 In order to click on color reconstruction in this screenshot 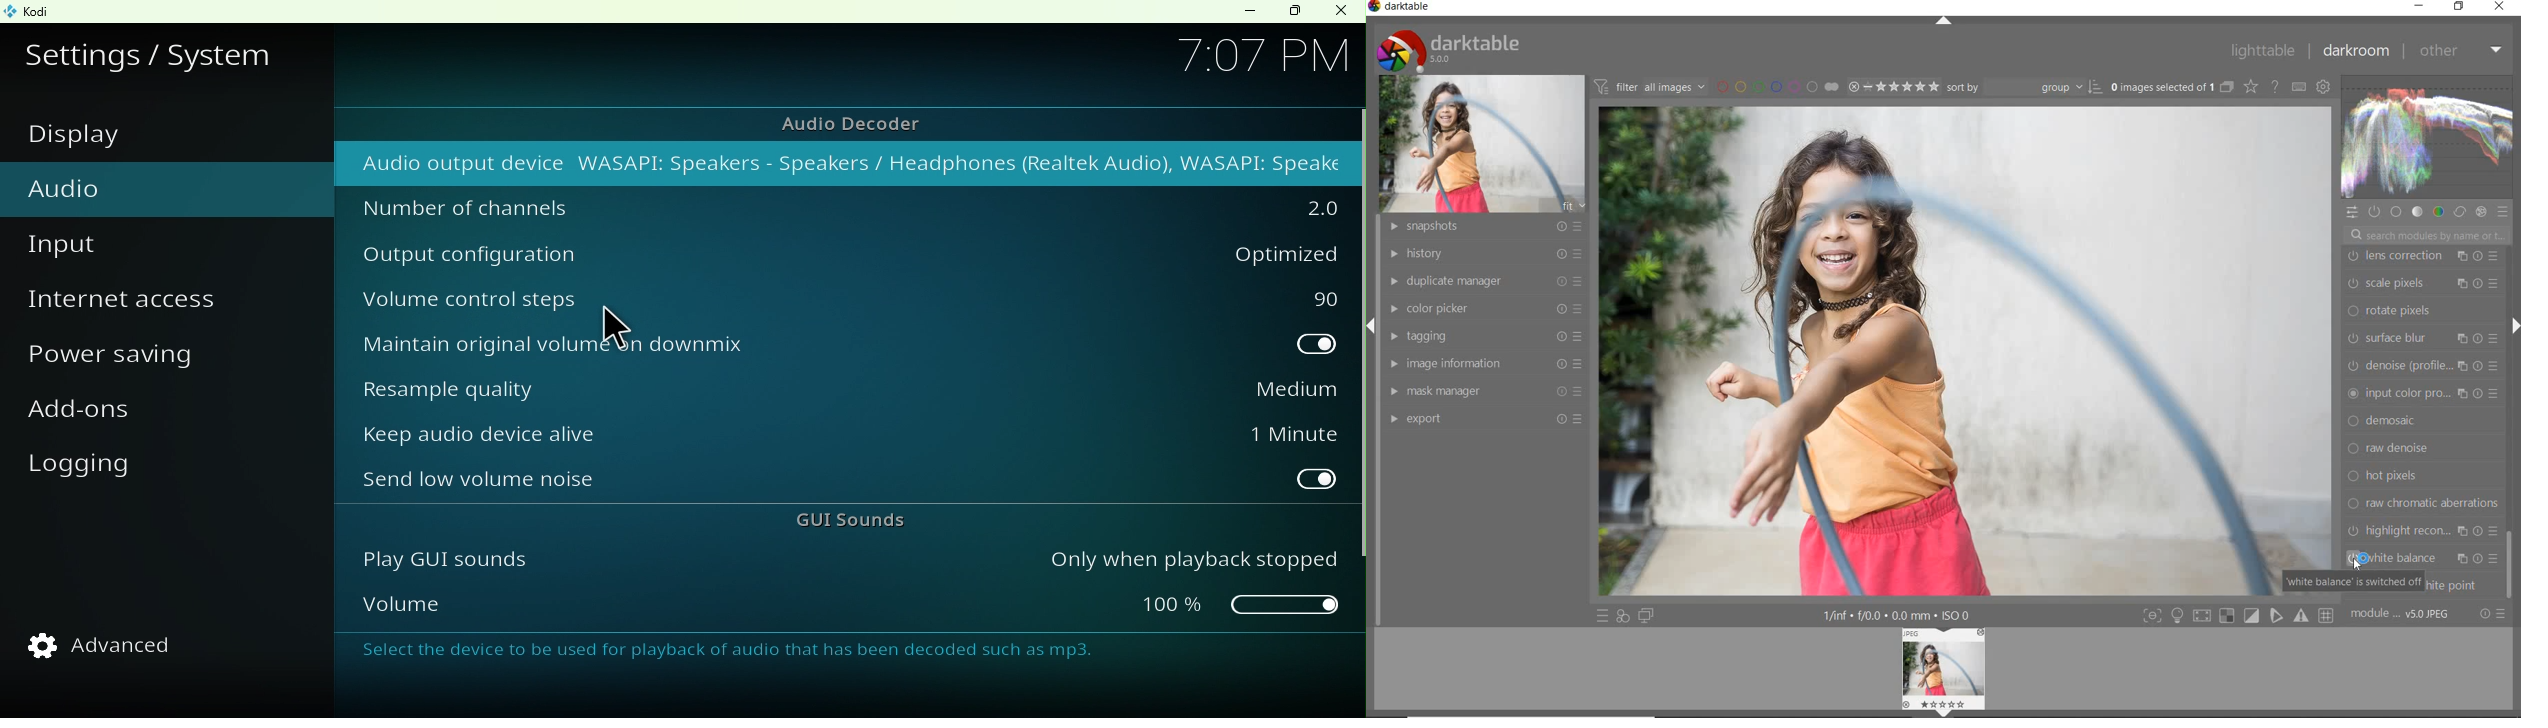, I will do `click(2425, 369)`.